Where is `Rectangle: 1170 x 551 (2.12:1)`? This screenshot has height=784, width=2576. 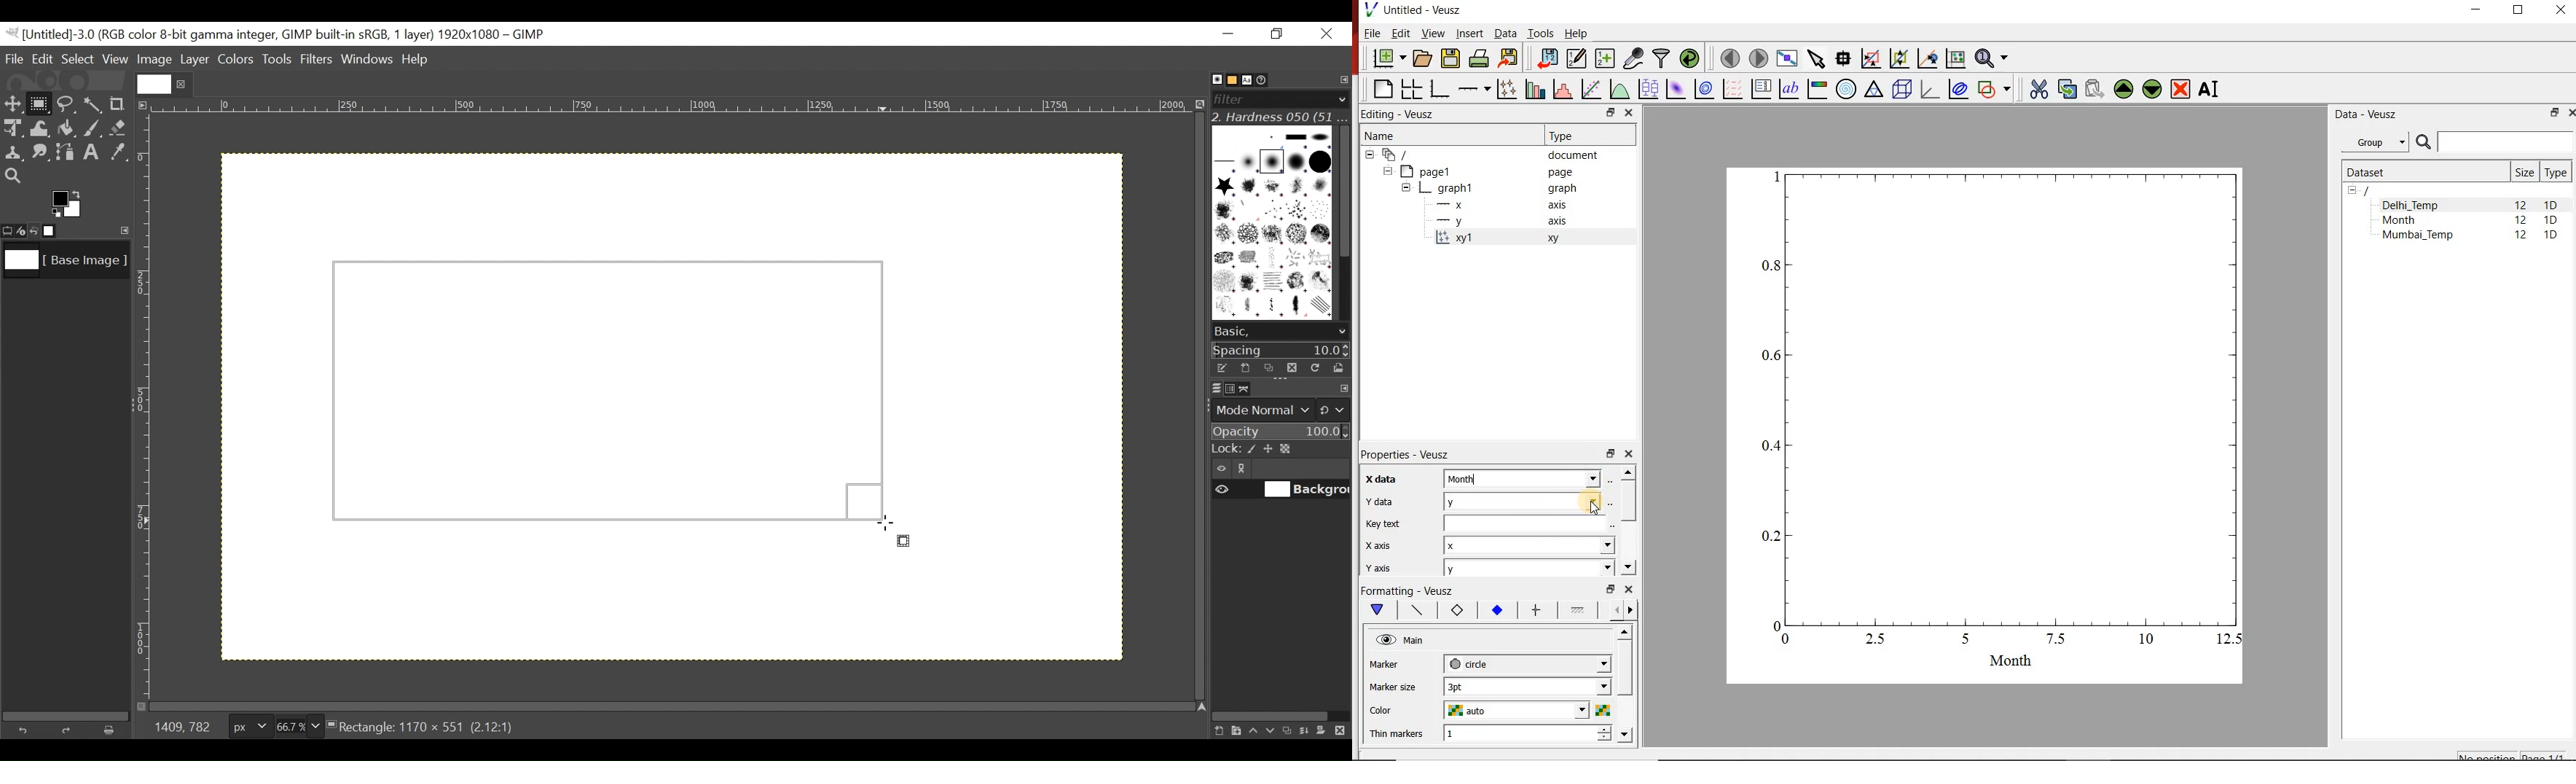
Rectangle: 1170 x 551 (2.12:1) is located at coordinates (429, 727).